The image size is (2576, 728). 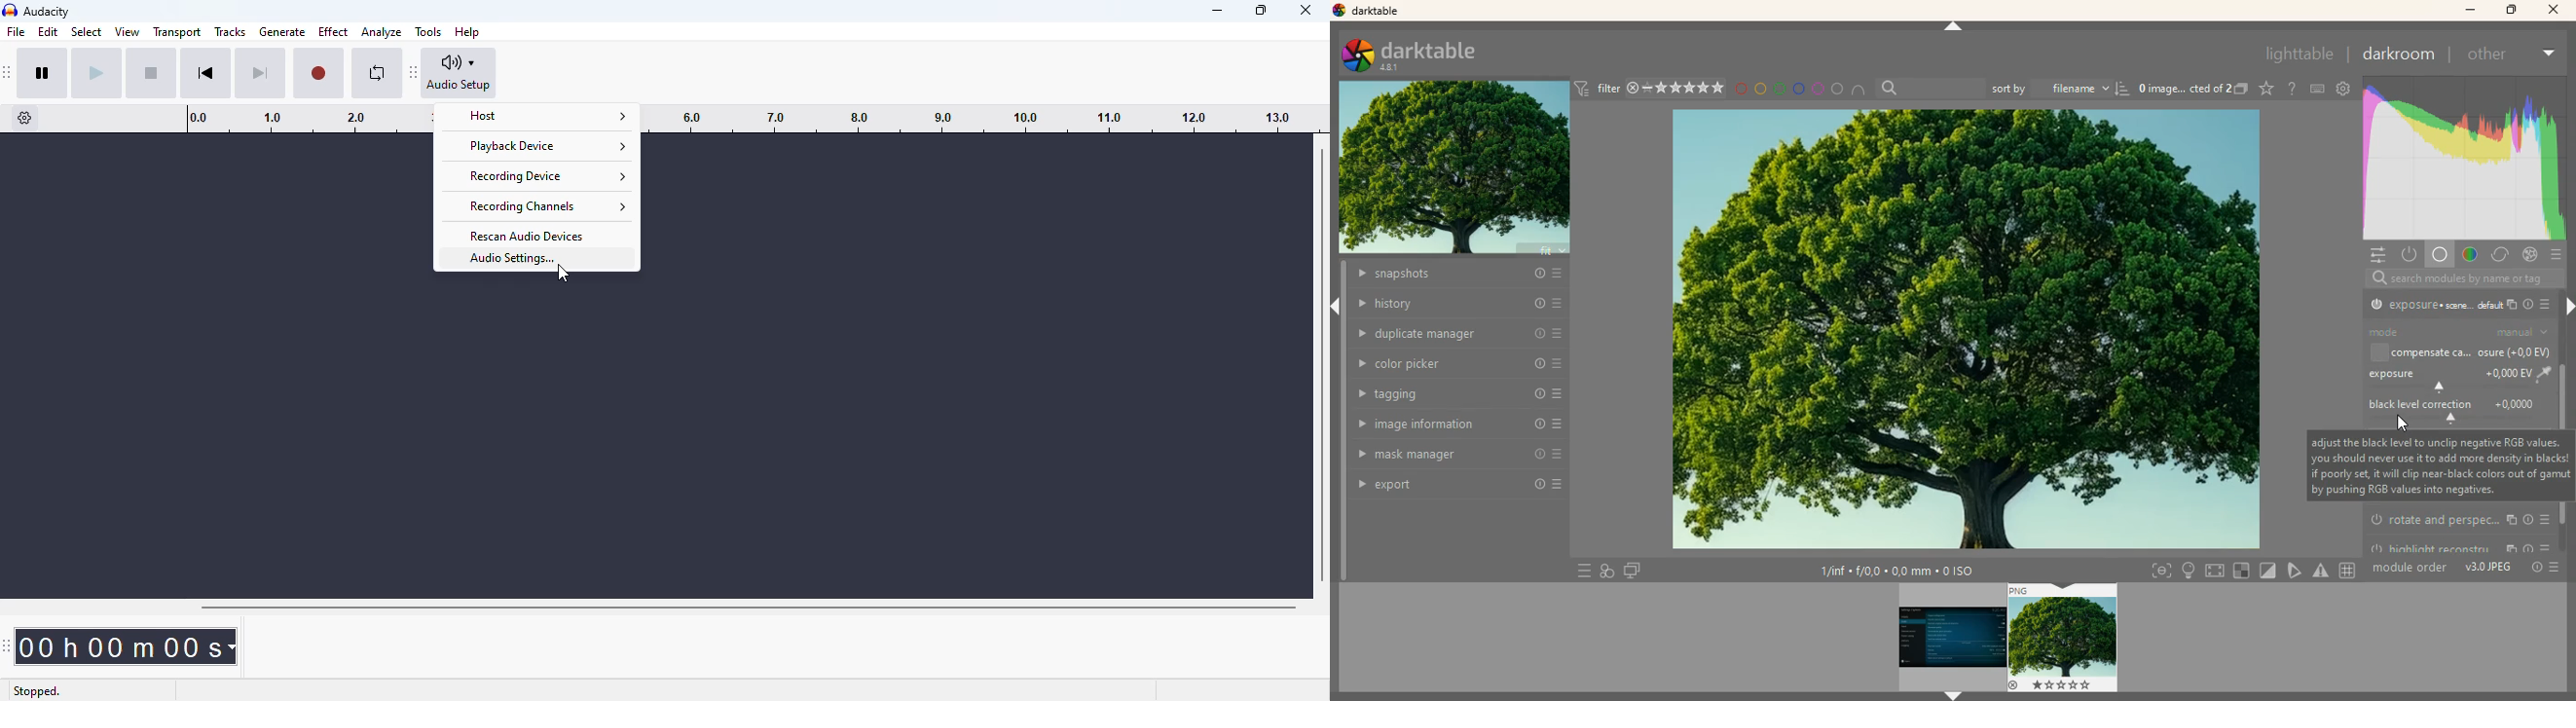 What do you see at coordinates (1421, 57) in the screenshot?
I see `darktable` at bounding box center [1421, 57].